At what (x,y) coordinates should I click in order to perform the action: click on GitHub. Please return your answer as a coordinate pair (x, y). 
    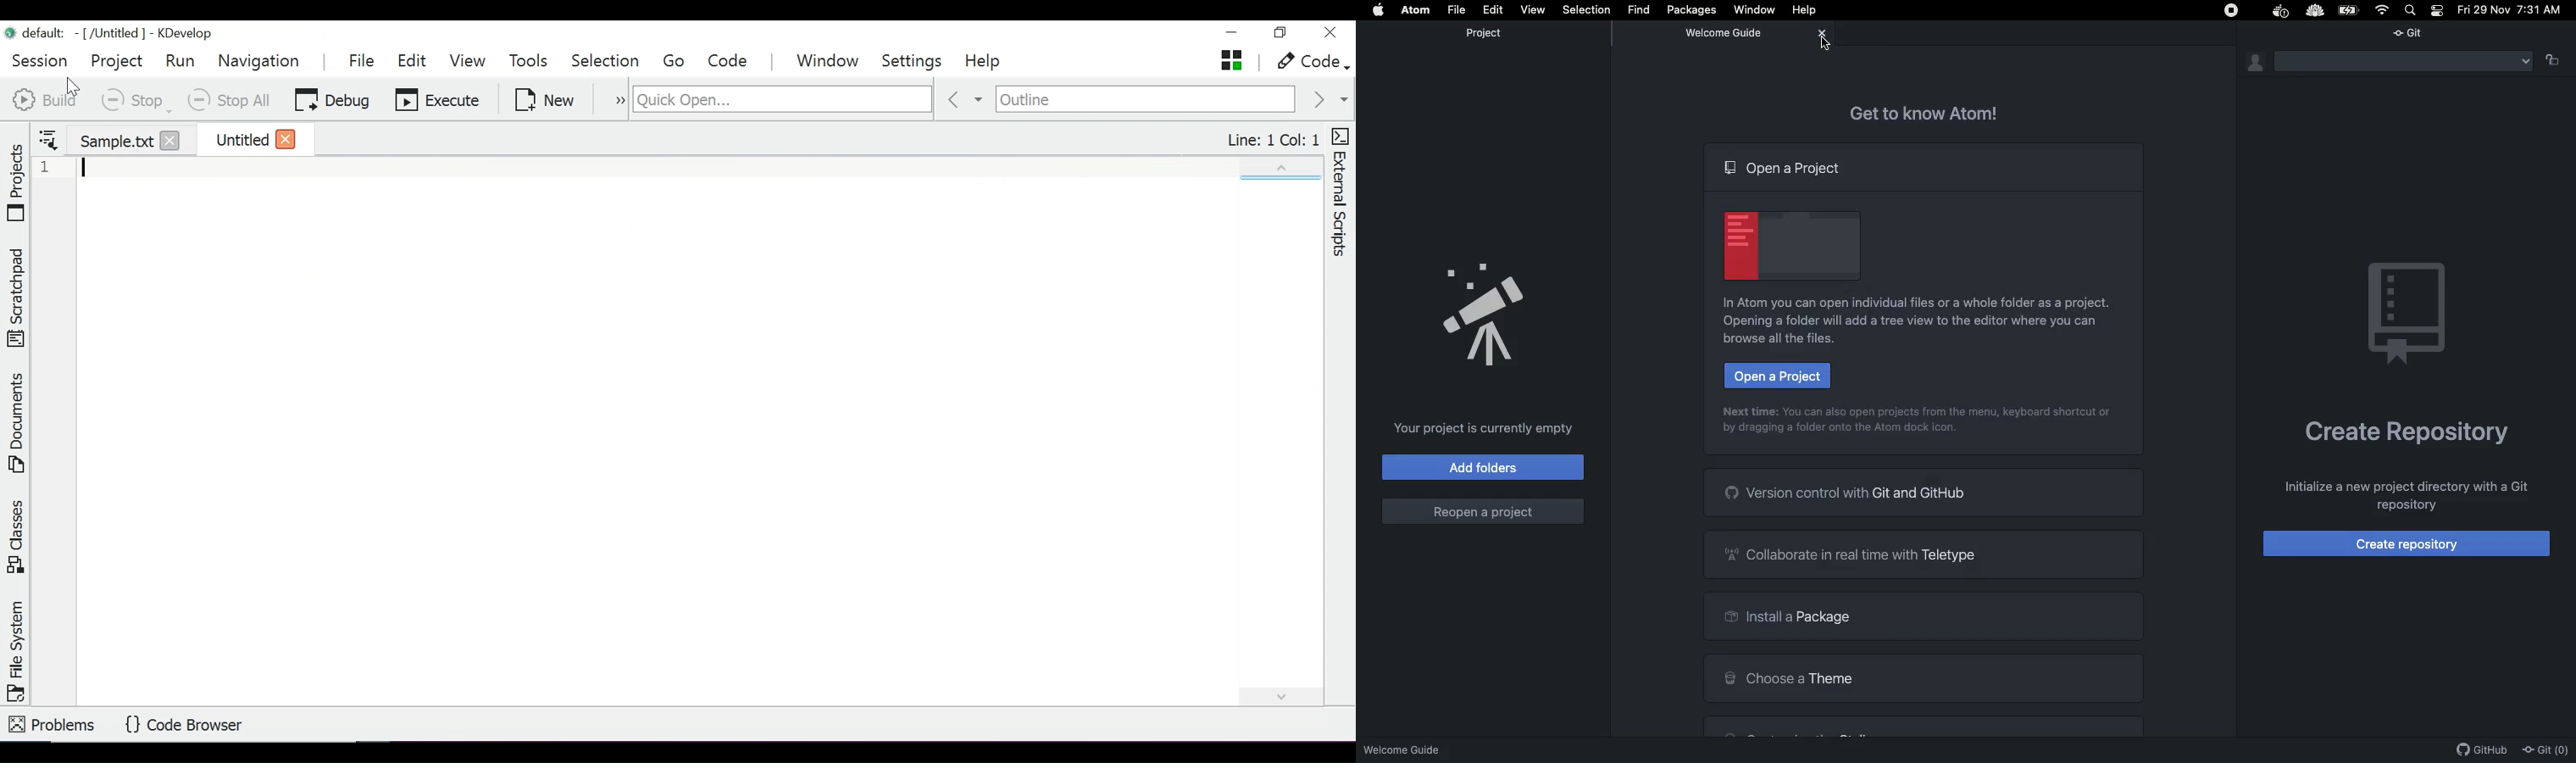
    Looking at the image, I should click on (2484, 750).